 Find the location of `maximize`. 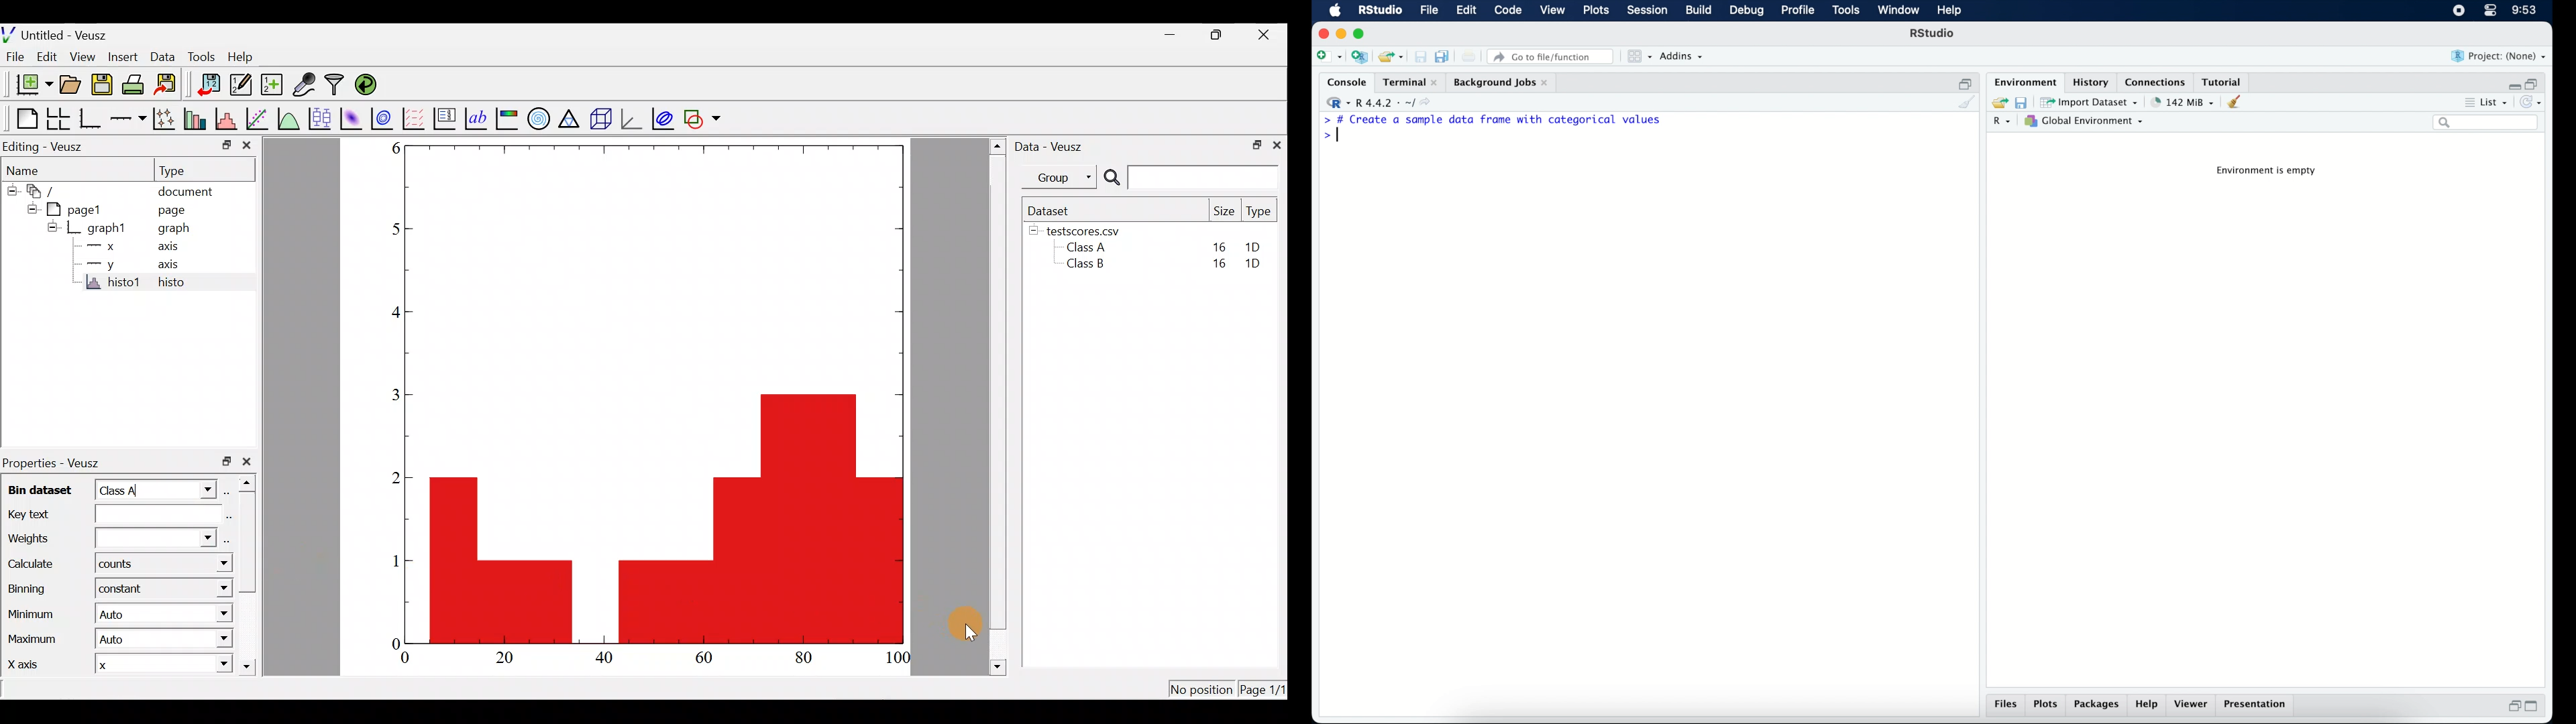

maximize is located at coordinates (1361, 35).